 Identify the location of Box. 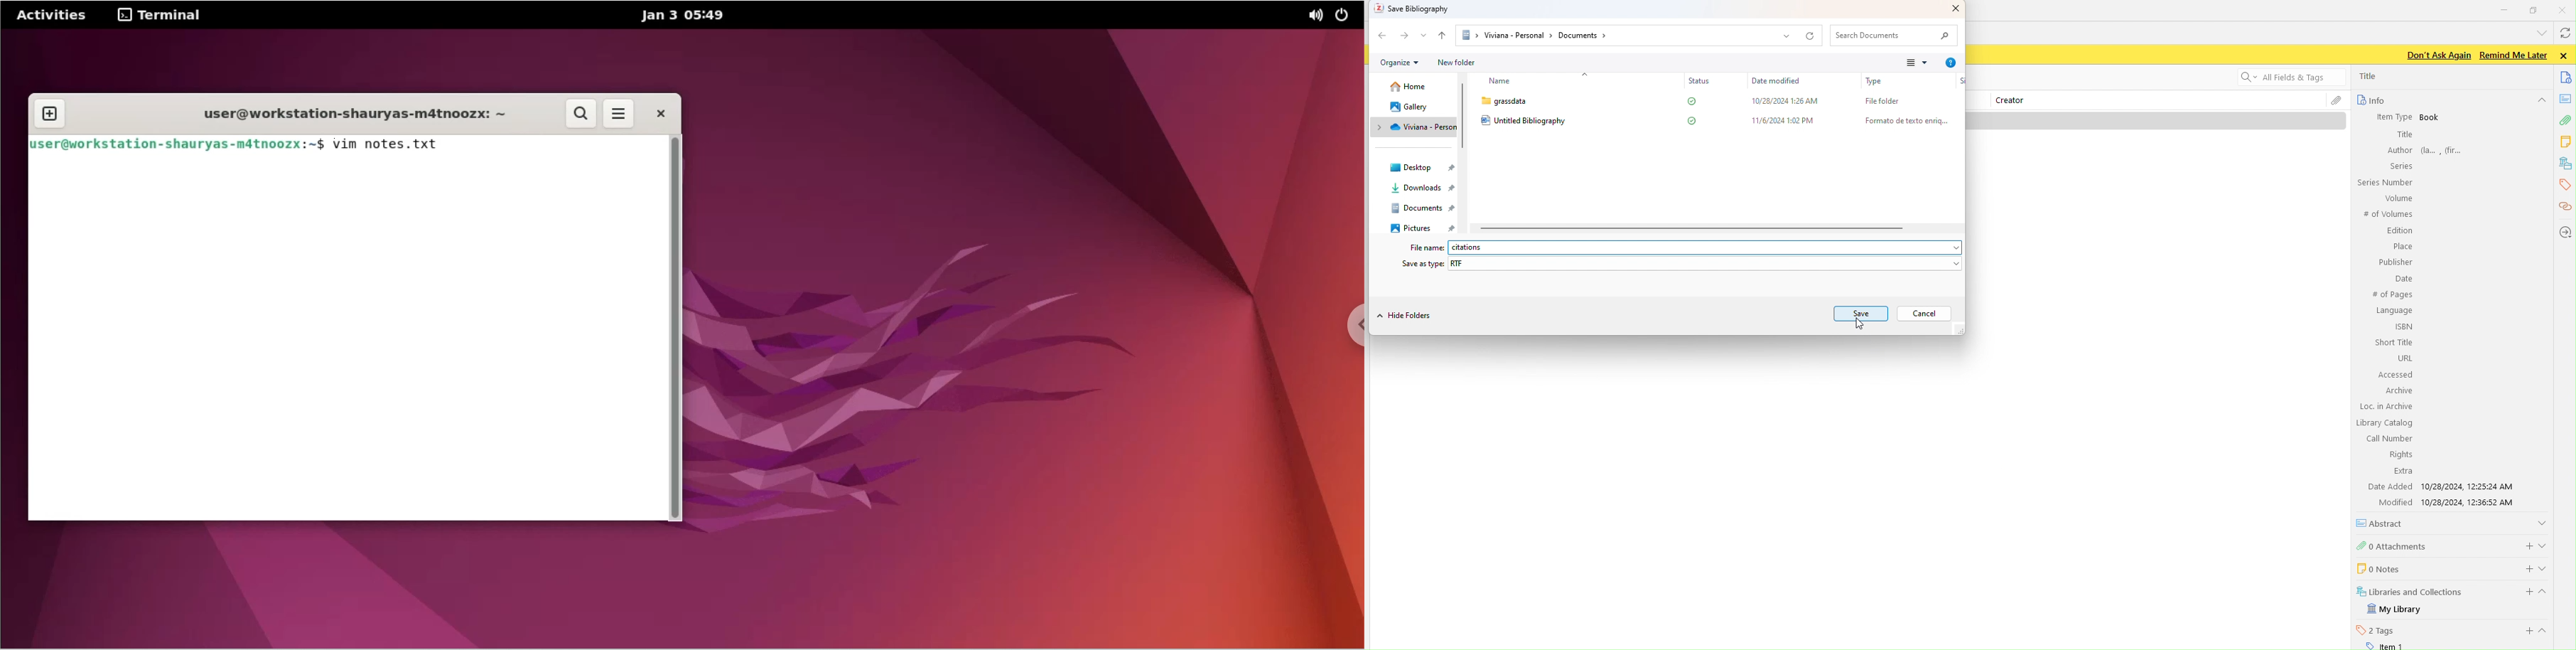
(2535, 10).